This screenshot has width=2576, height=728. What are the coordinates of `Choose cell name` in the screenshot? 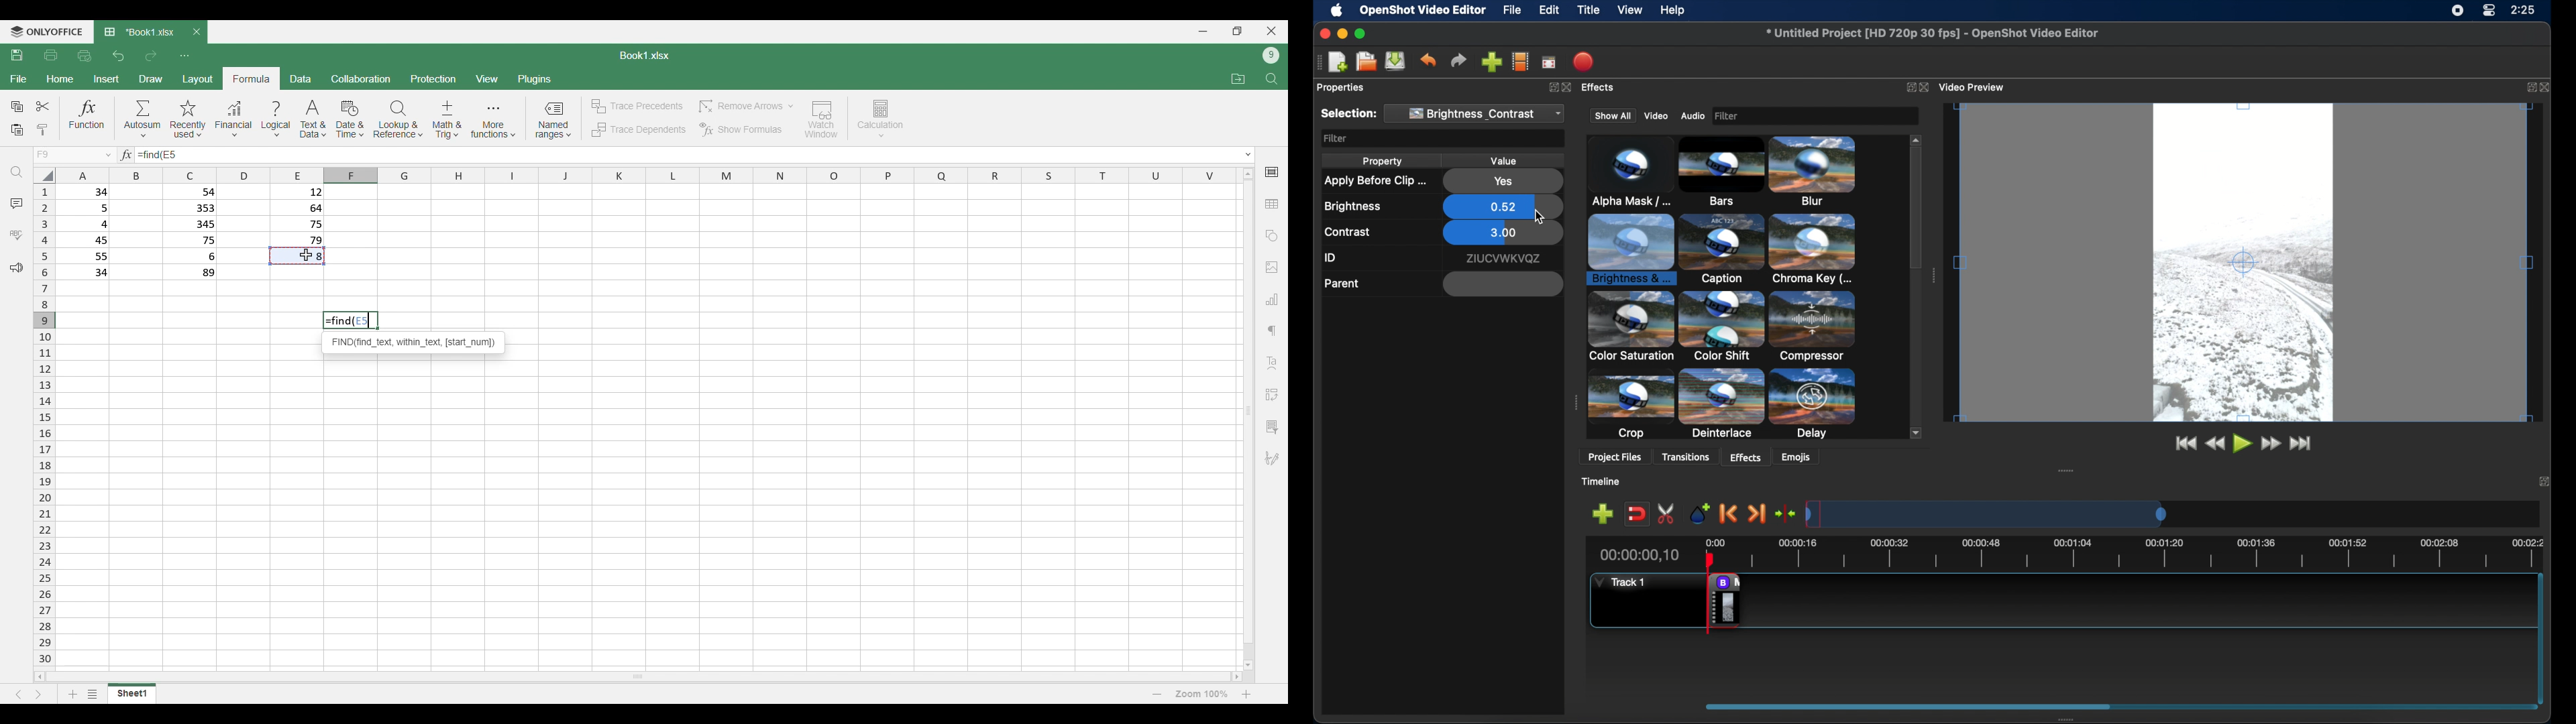 It's located at (72, 155).